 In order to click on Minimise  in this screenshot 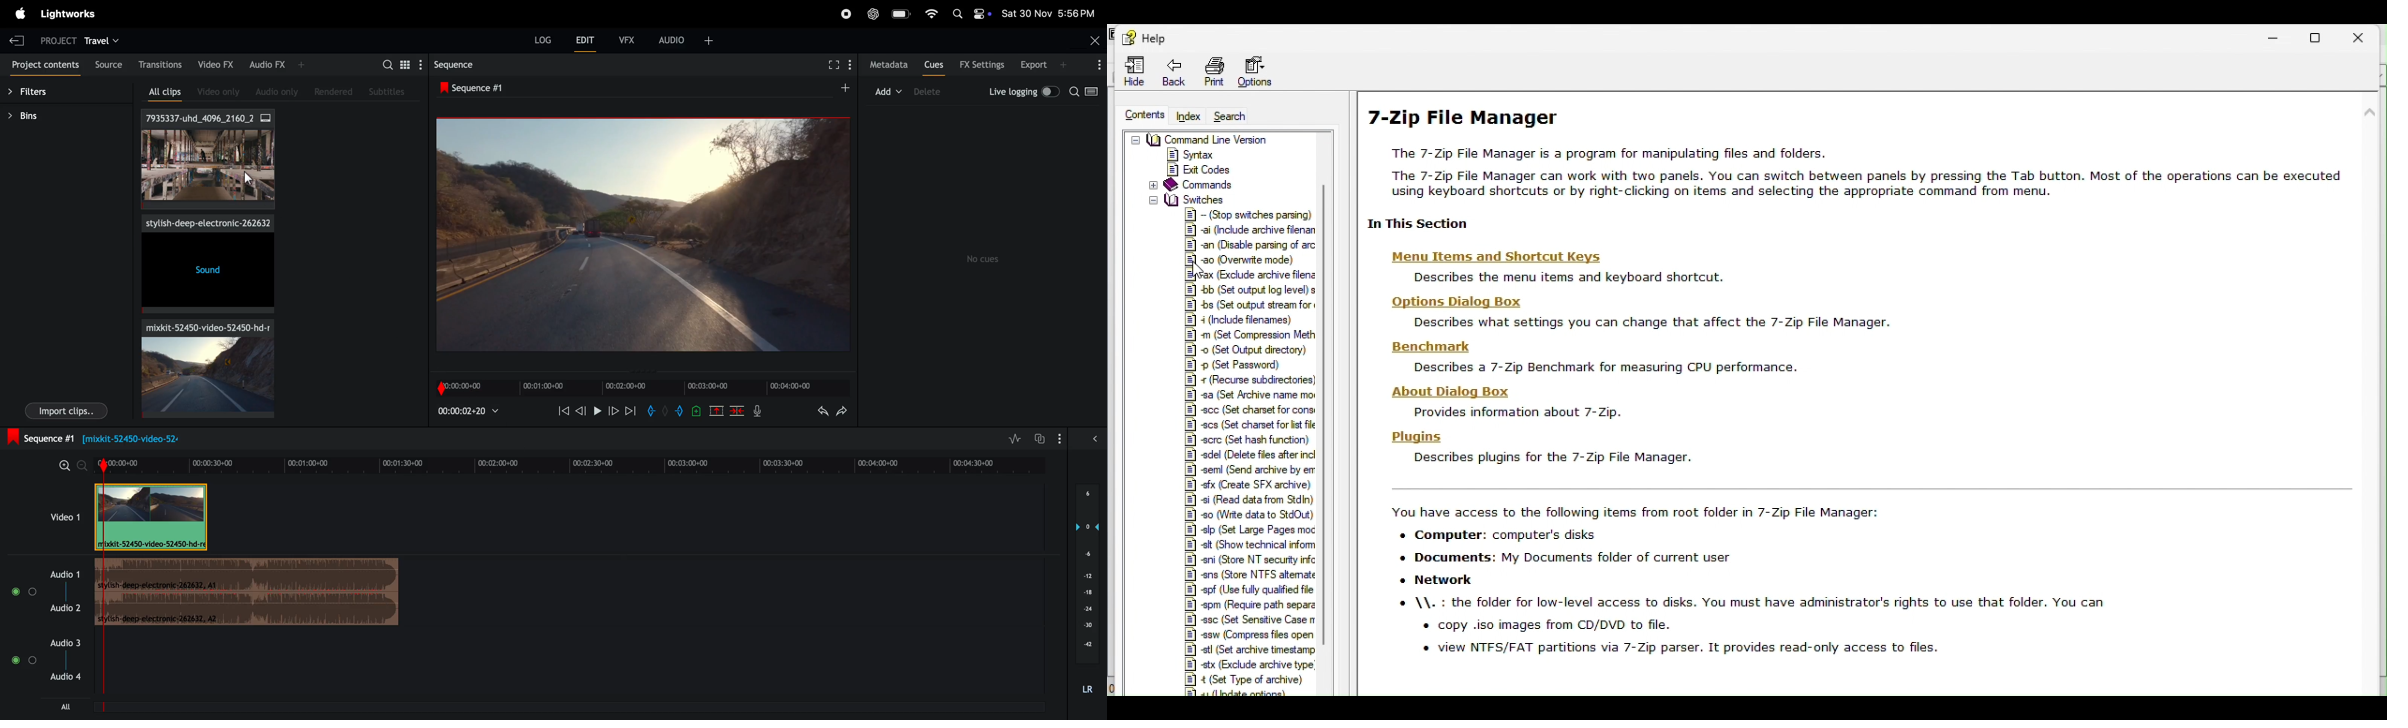, I will do `click(2278, 35)`.